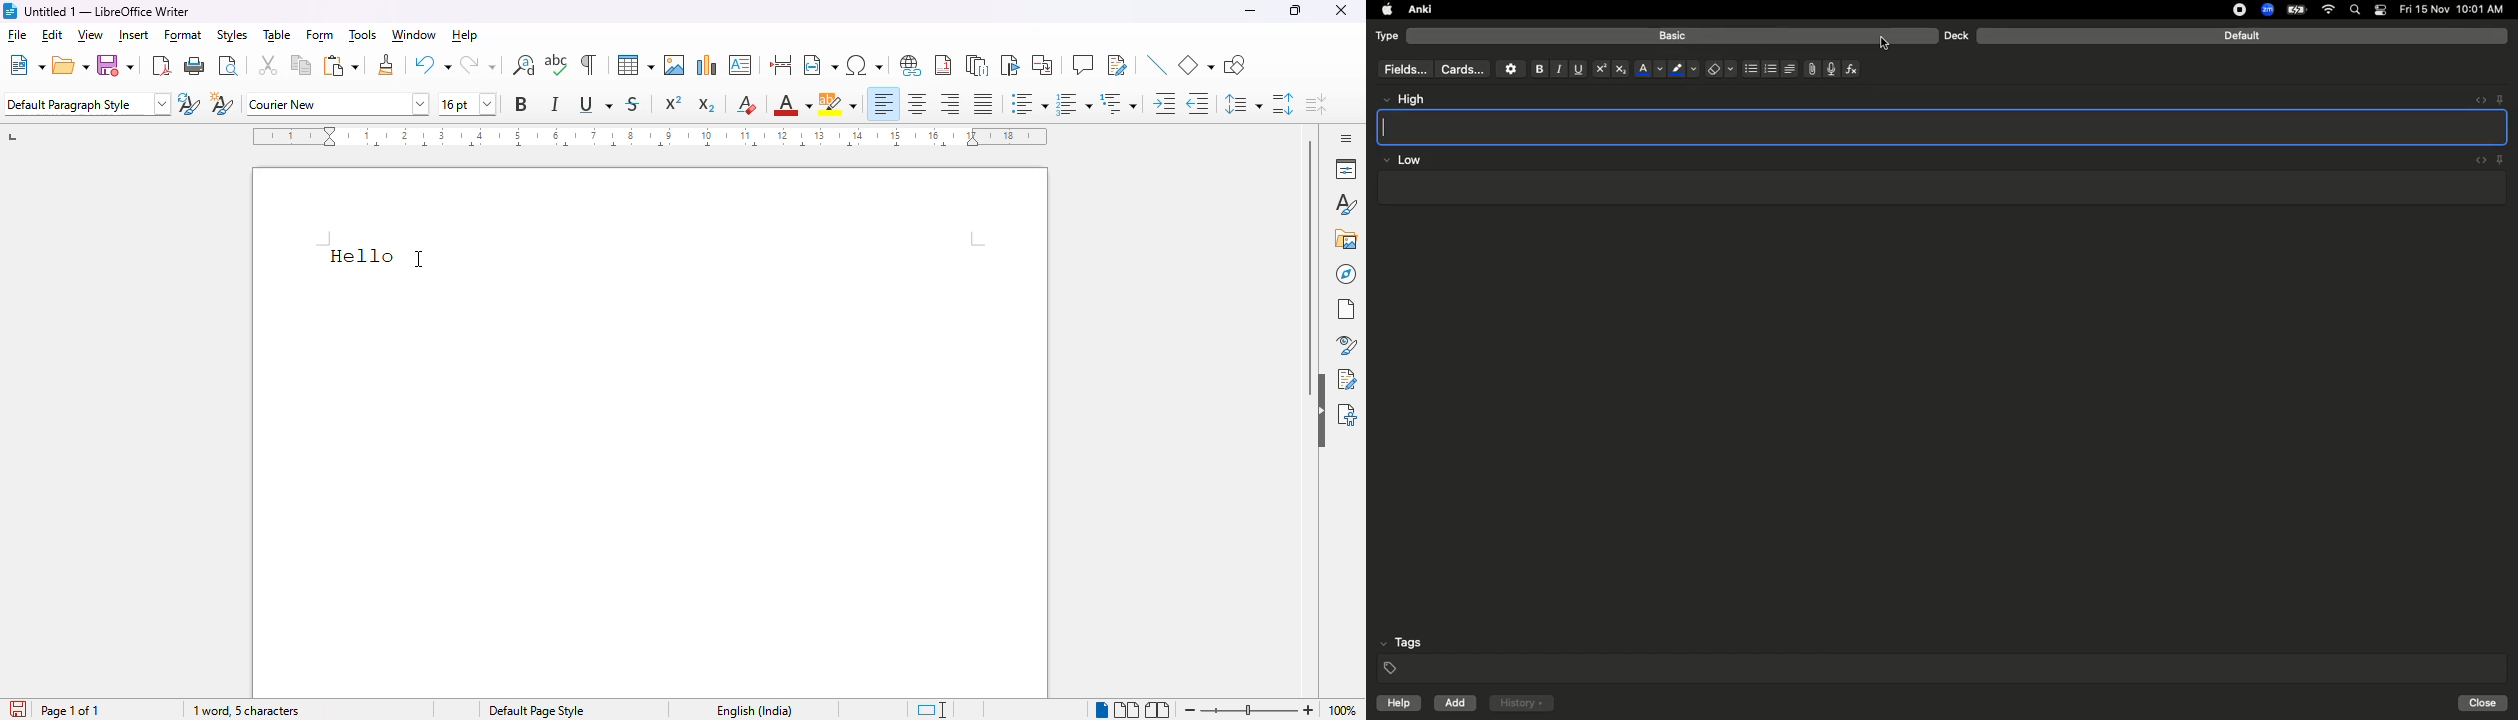  What do you see at coordinates (1577, 70) in the screenshot?
I see `Underline` at bounding box center [1577, 70].